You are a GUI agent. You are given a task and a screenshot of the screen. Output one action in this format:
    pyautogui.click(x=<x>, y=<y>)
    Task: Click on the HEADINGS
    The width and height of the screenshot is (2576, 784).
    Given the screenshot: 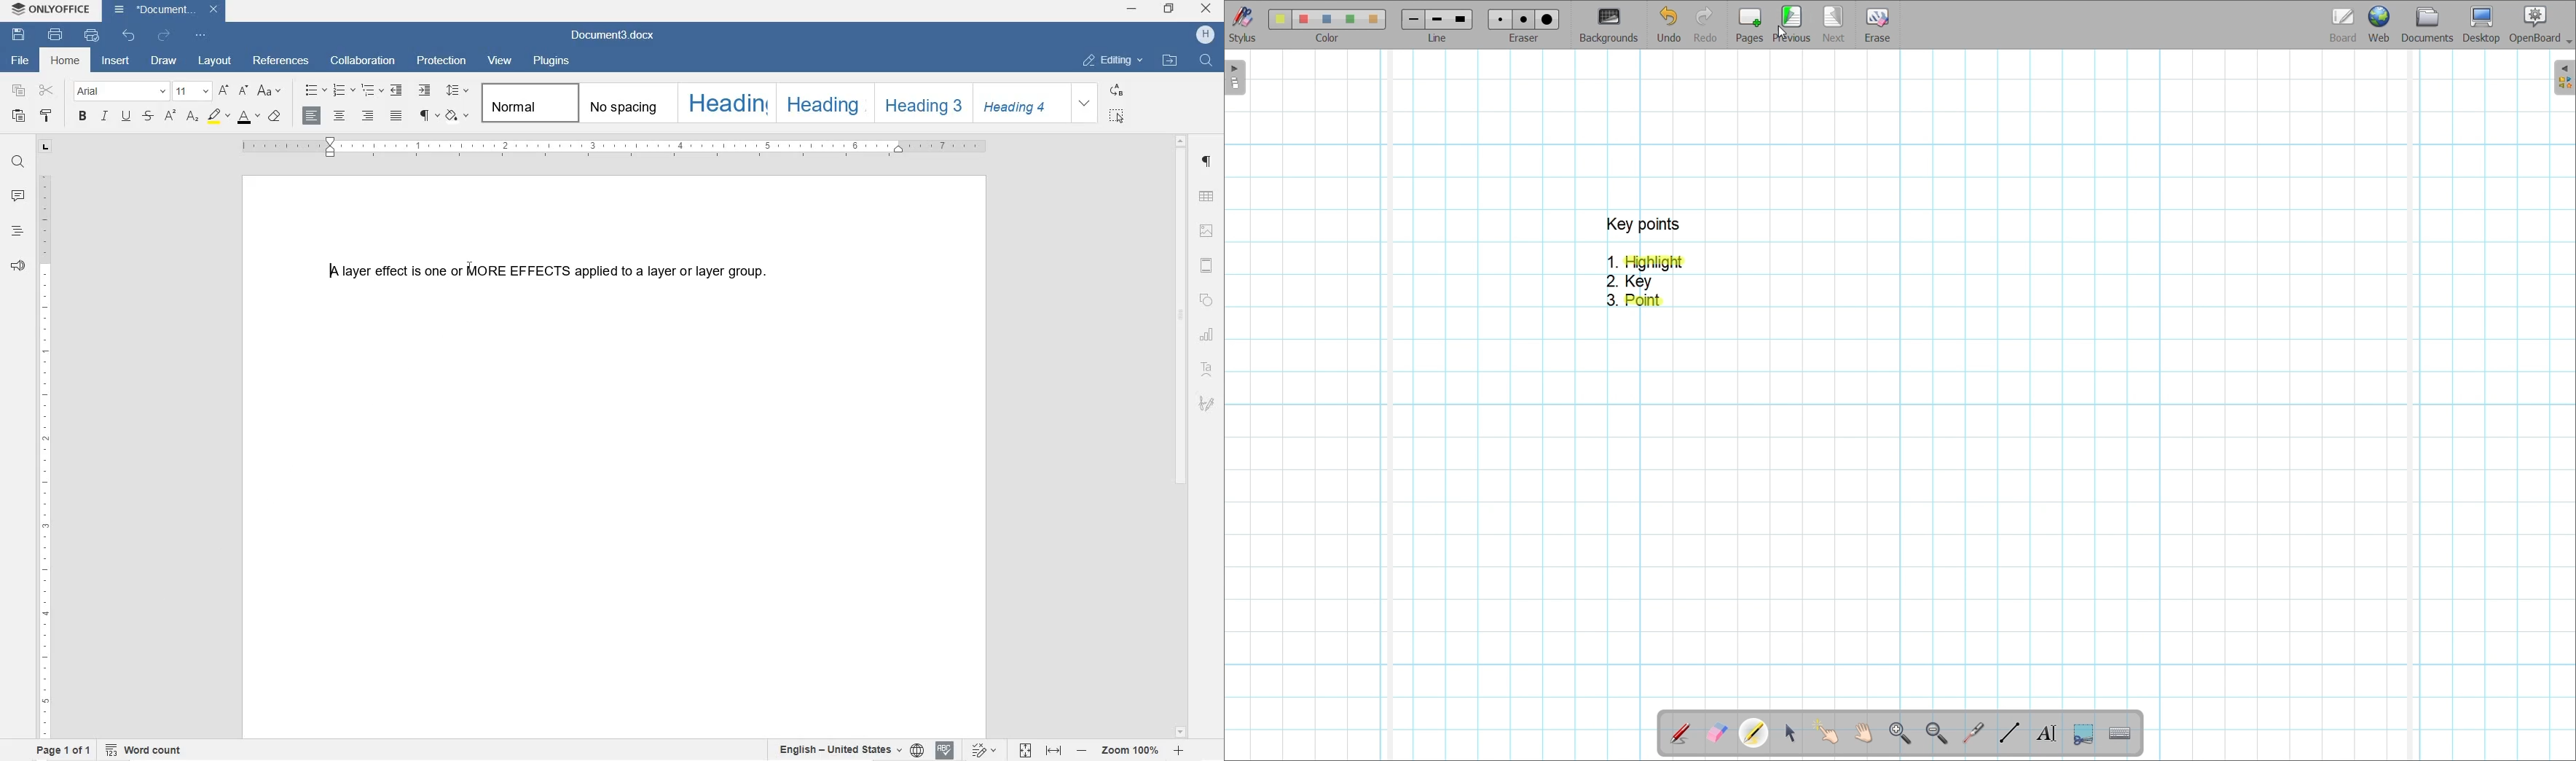 What is the action you would take?
    pyautogui.click(x=17, y=233)
    